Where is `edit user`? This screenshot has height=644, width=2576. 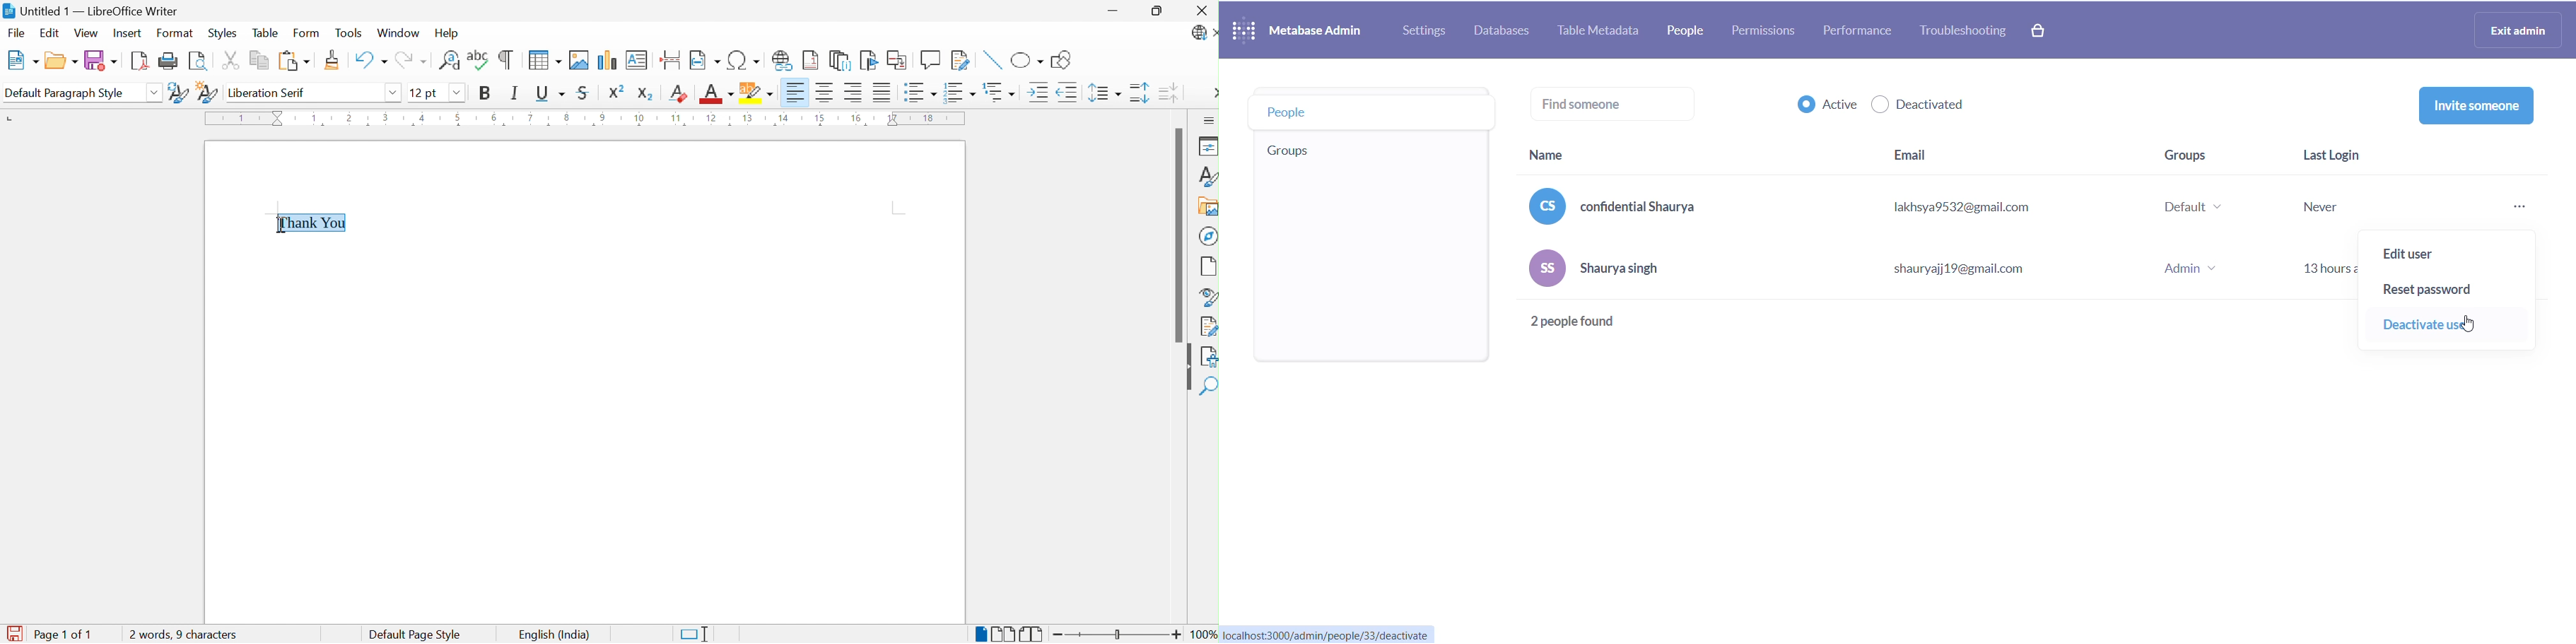 edit user is located at coordinates (2435, 255).